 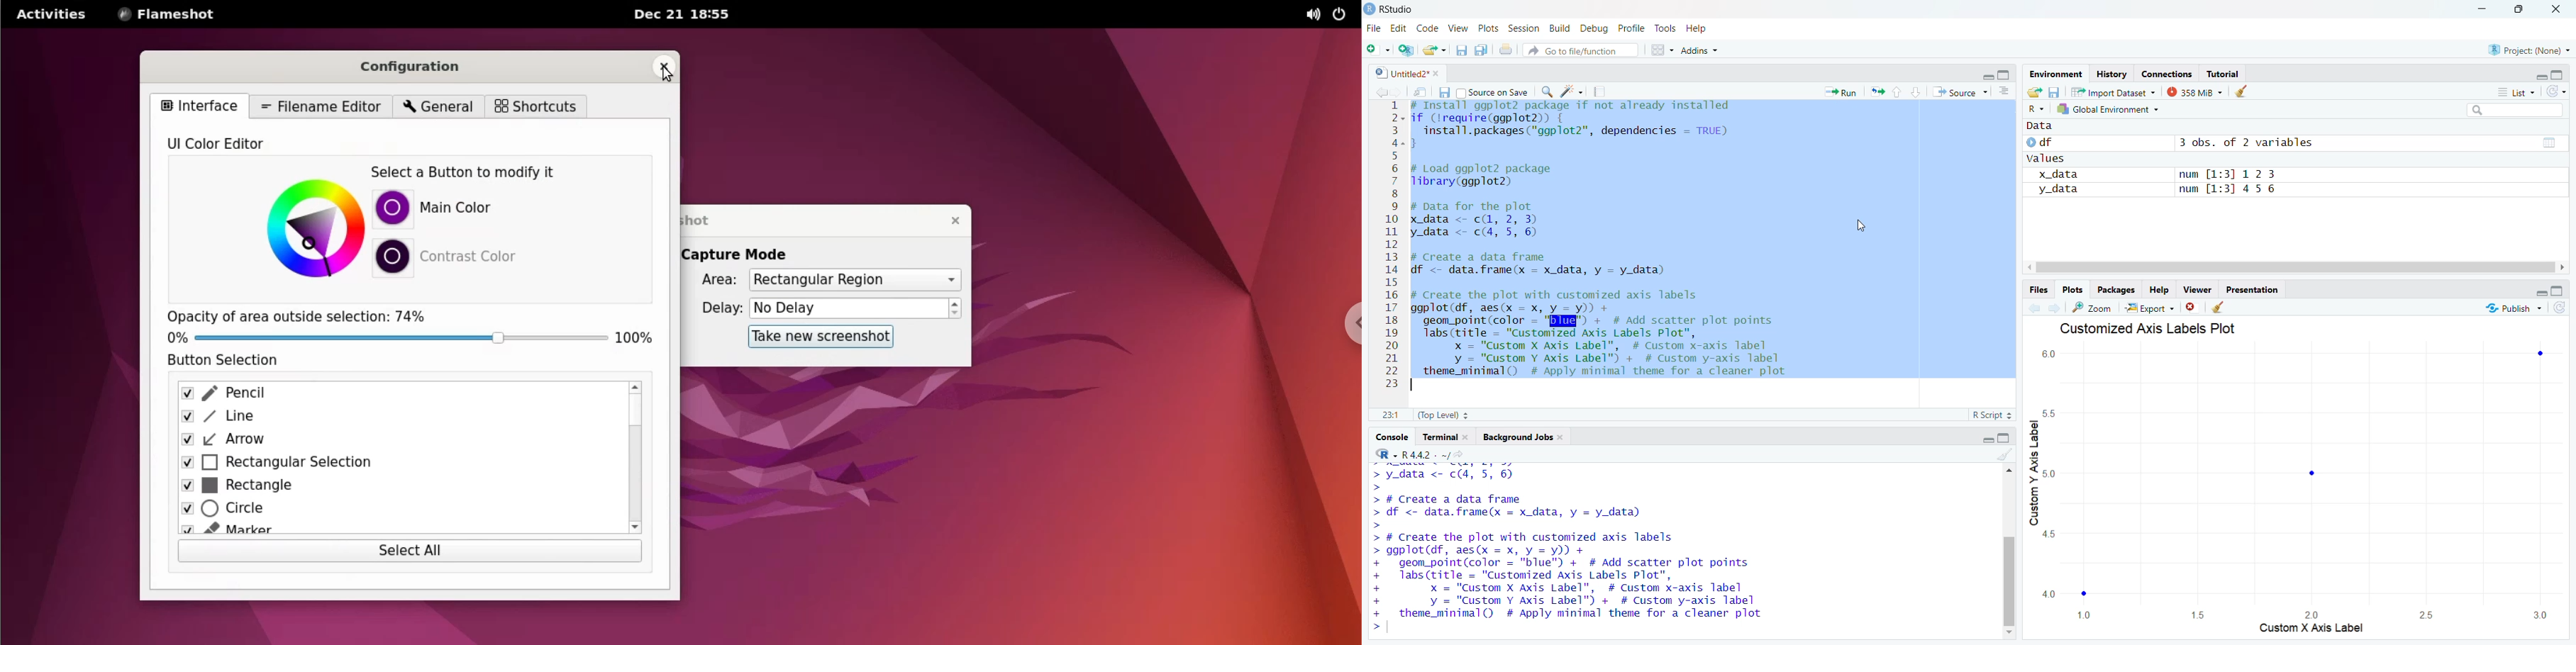 I want to click on export, so click(x=2032, y=91).